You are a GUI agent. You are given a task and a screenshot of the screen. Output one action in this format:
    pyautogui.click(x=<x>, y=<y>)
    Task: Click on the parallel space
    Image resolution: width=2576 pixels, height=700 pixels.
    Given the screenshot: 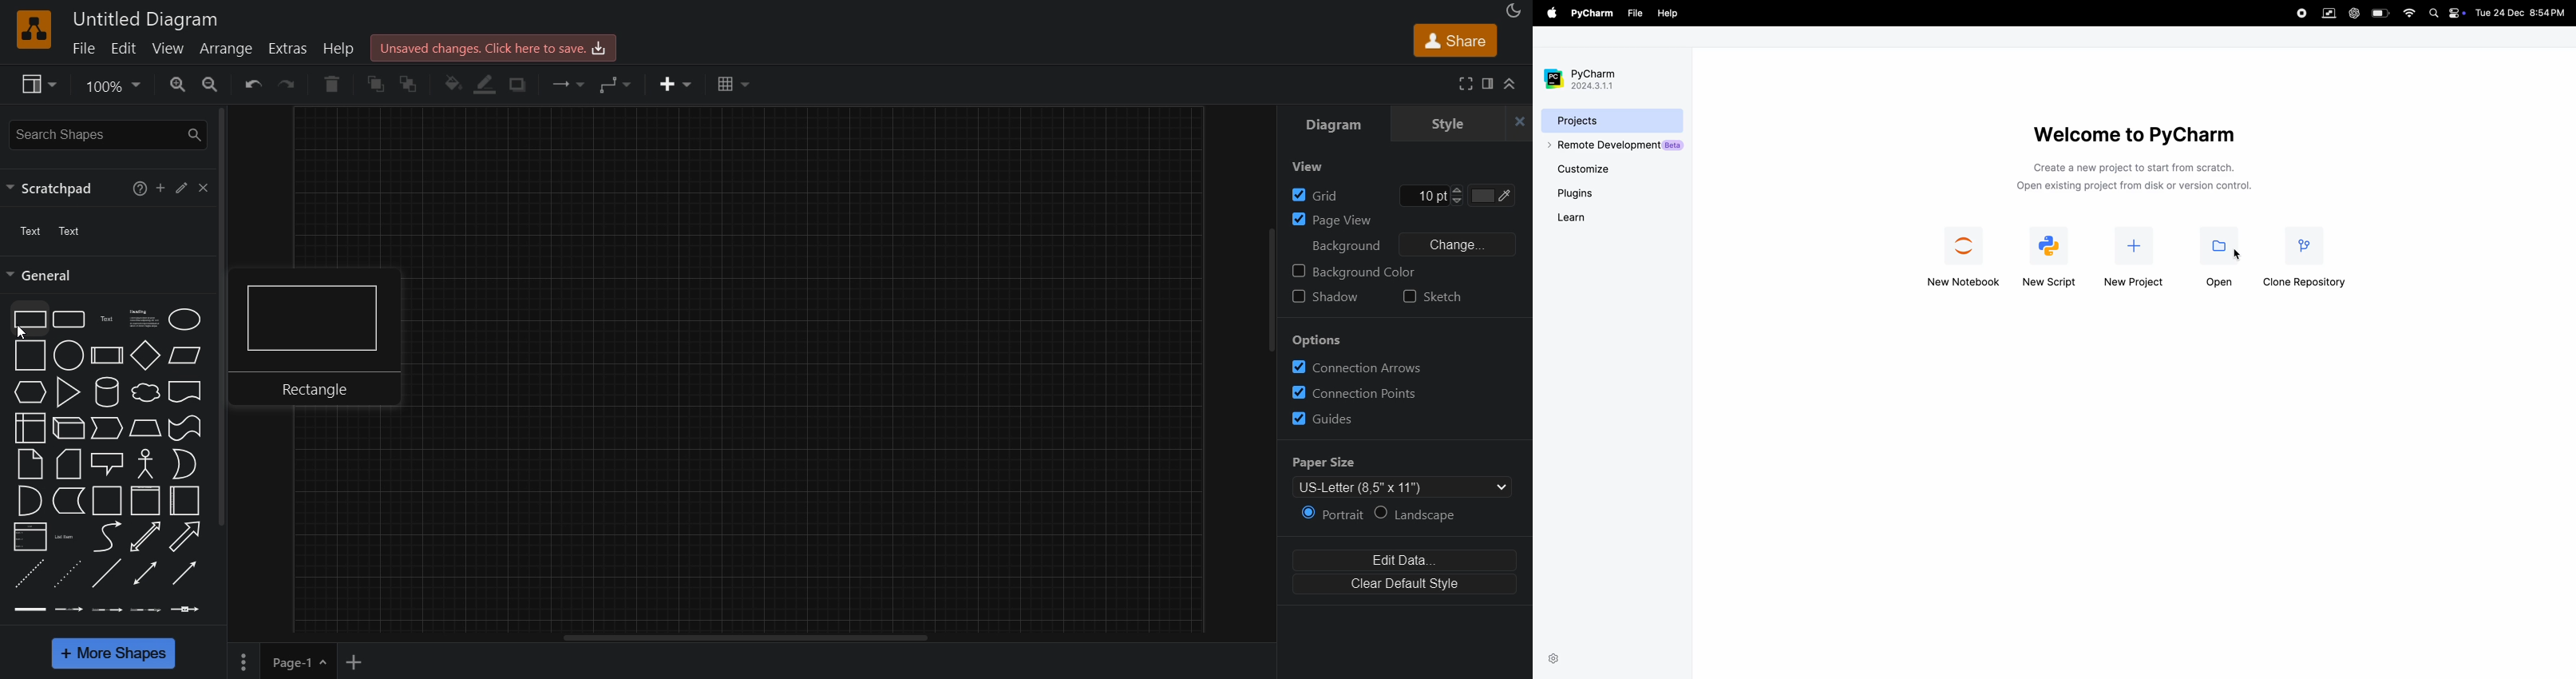 What is the action you would take?
    pyautogui.click(x=2327, y=12)
    